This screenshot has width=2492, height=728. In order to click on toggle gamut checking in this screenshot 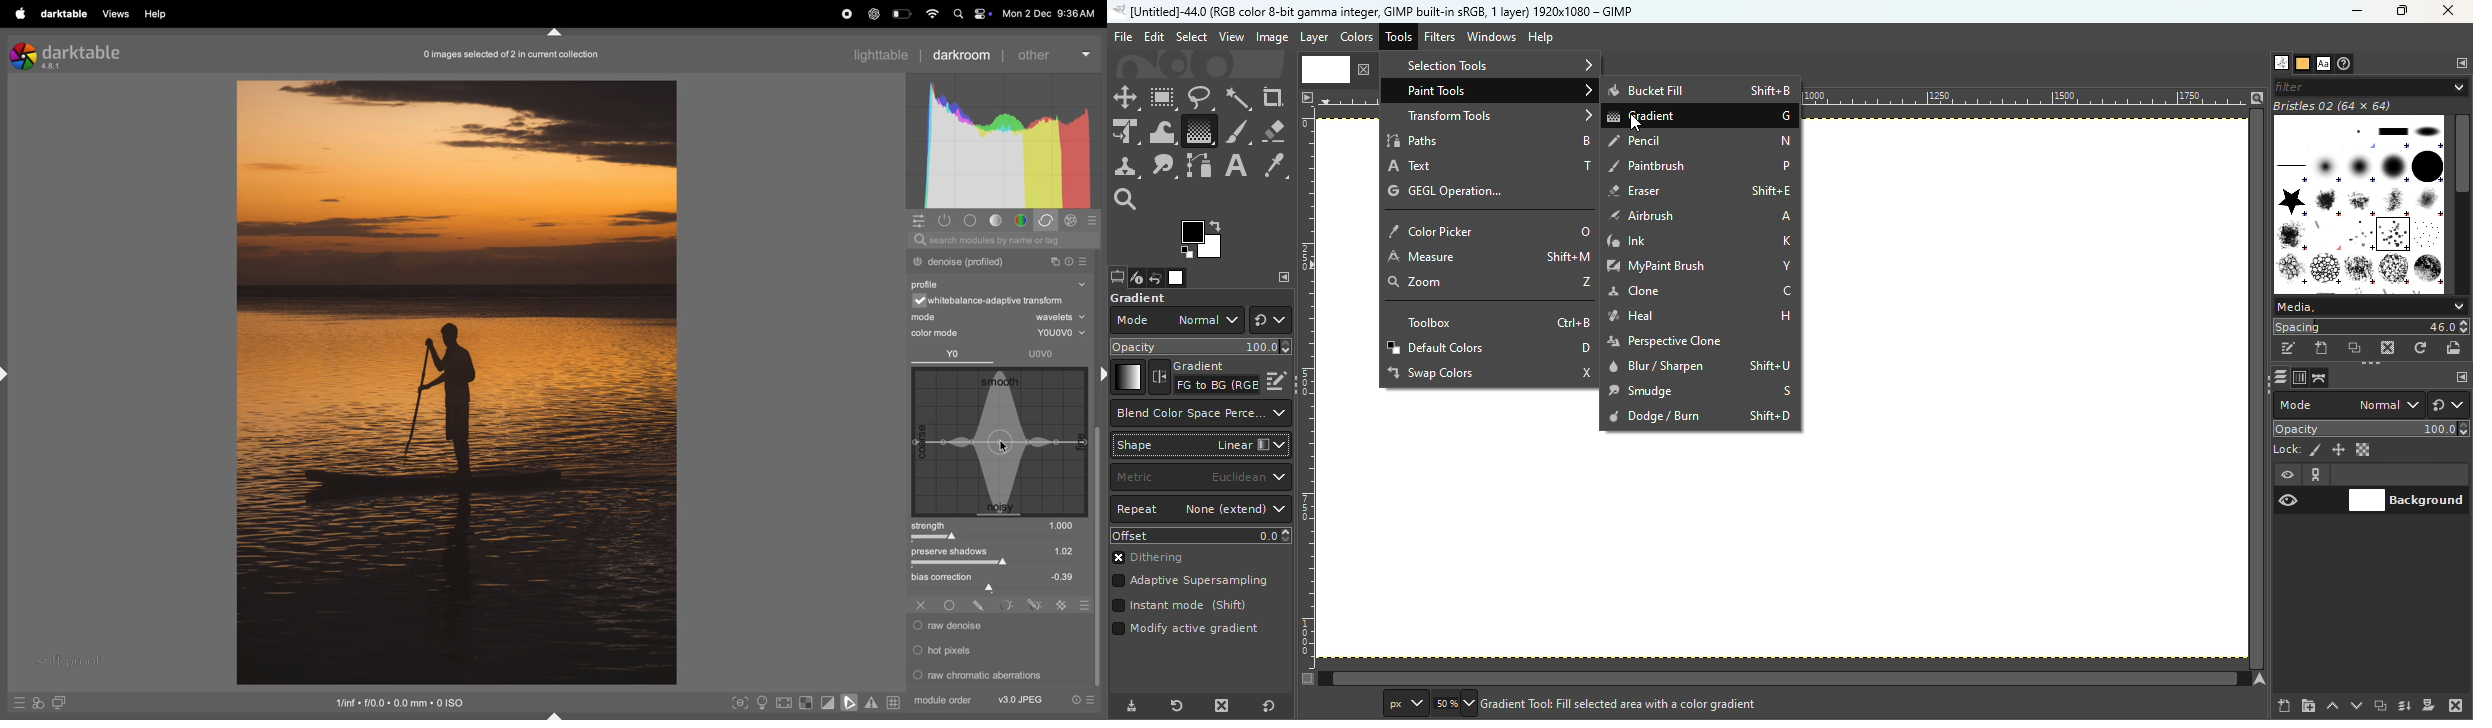, I will do `click(871, 704)`.